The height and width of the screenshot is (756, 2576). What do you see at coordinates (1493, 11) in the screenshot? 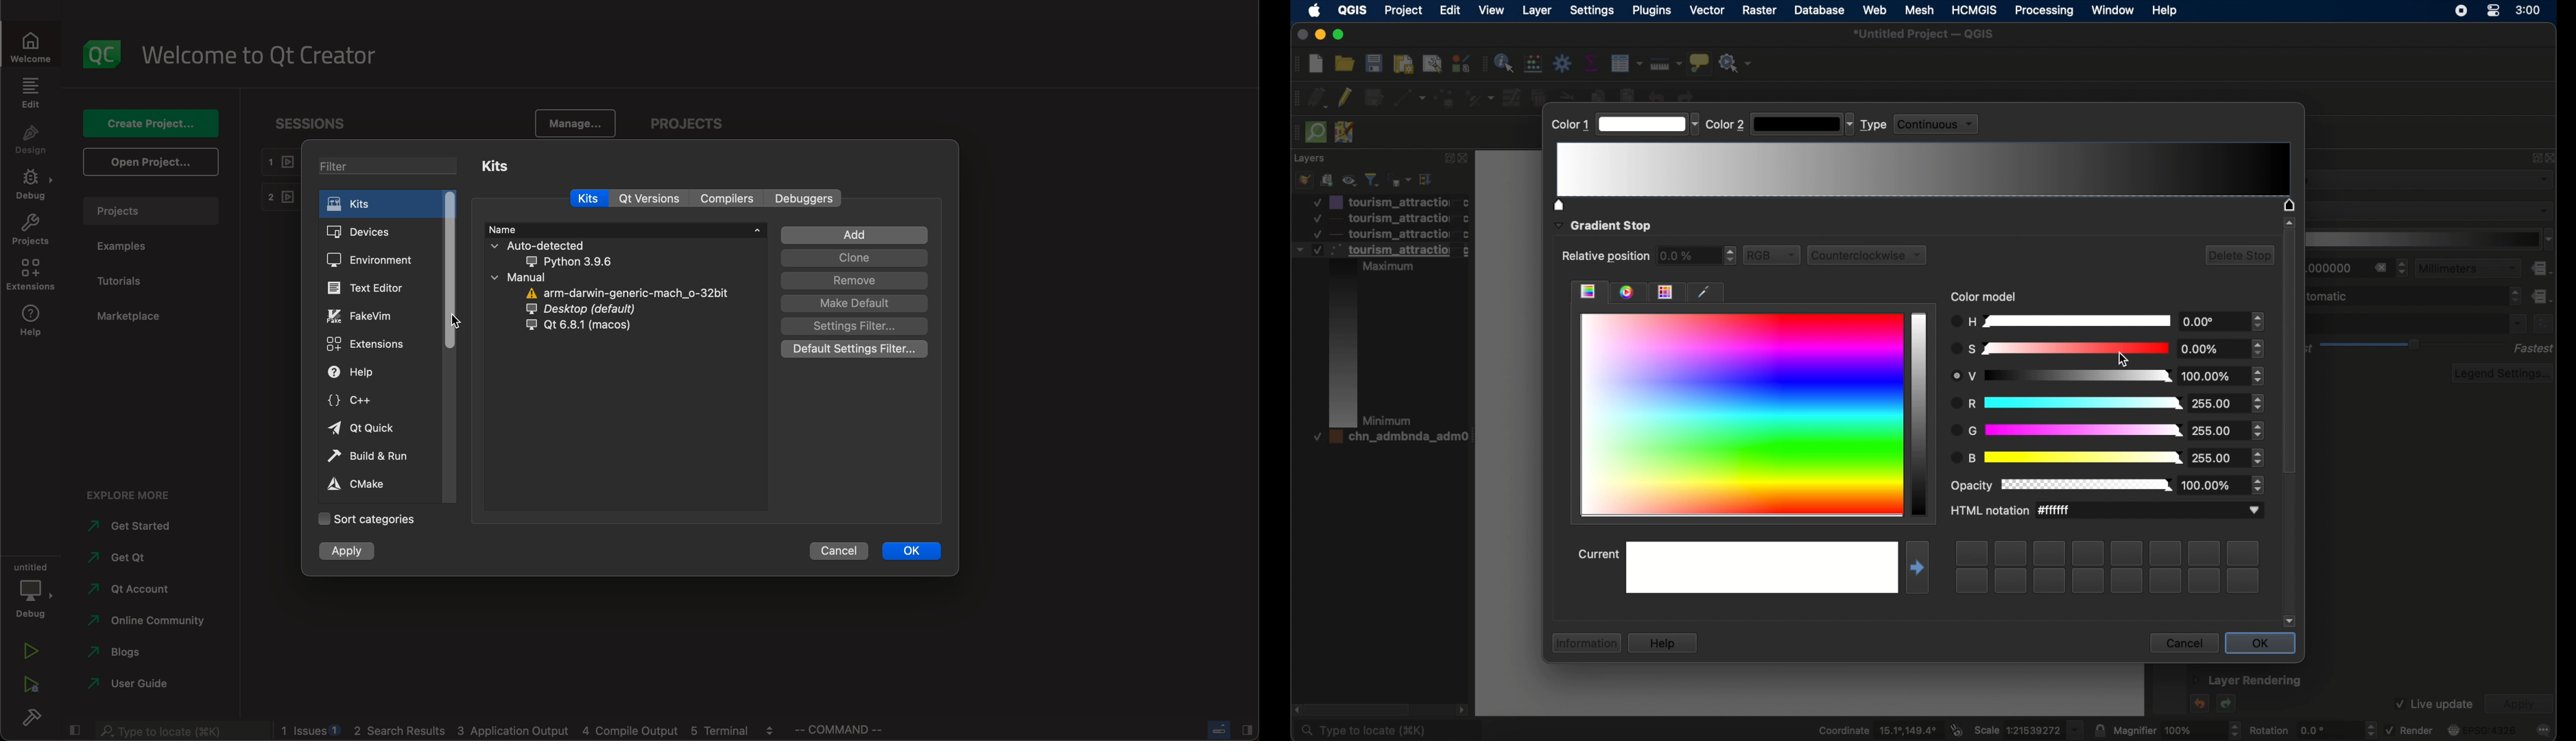
I see `view` at bounding box center [1493, 11].